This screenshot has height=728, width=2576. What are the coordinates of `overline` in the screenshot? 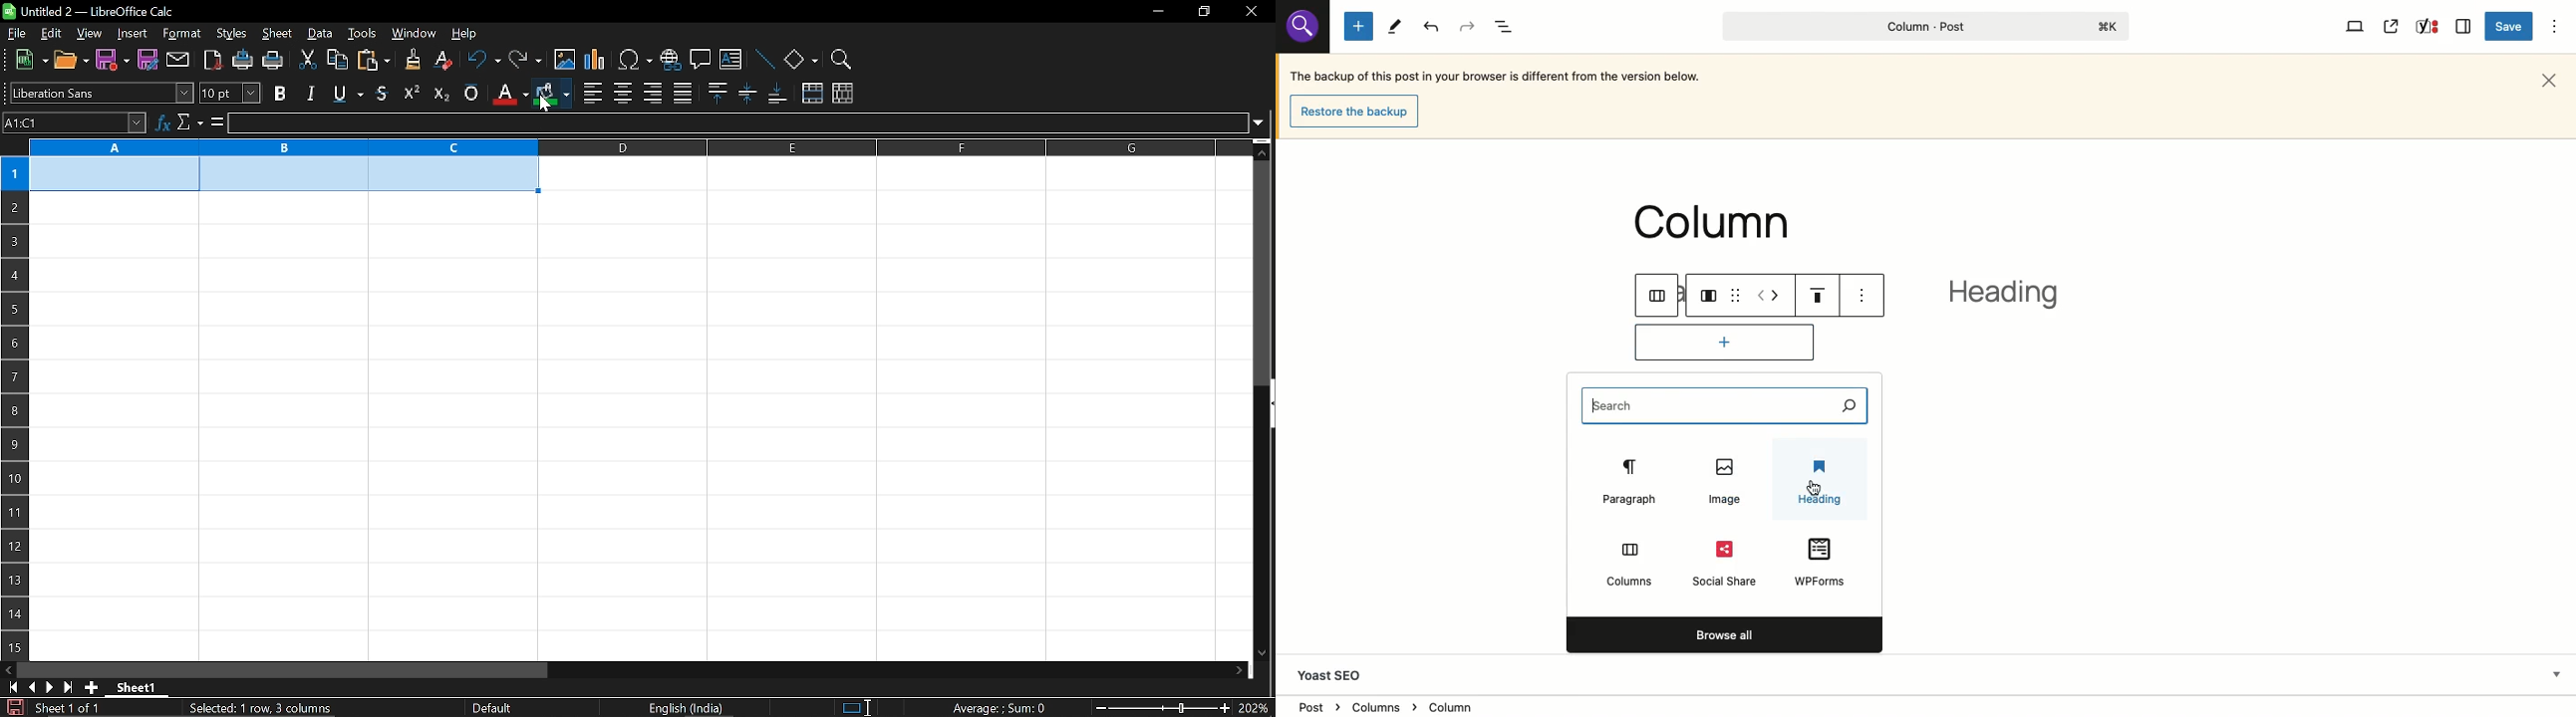 It's located at (471, 94).